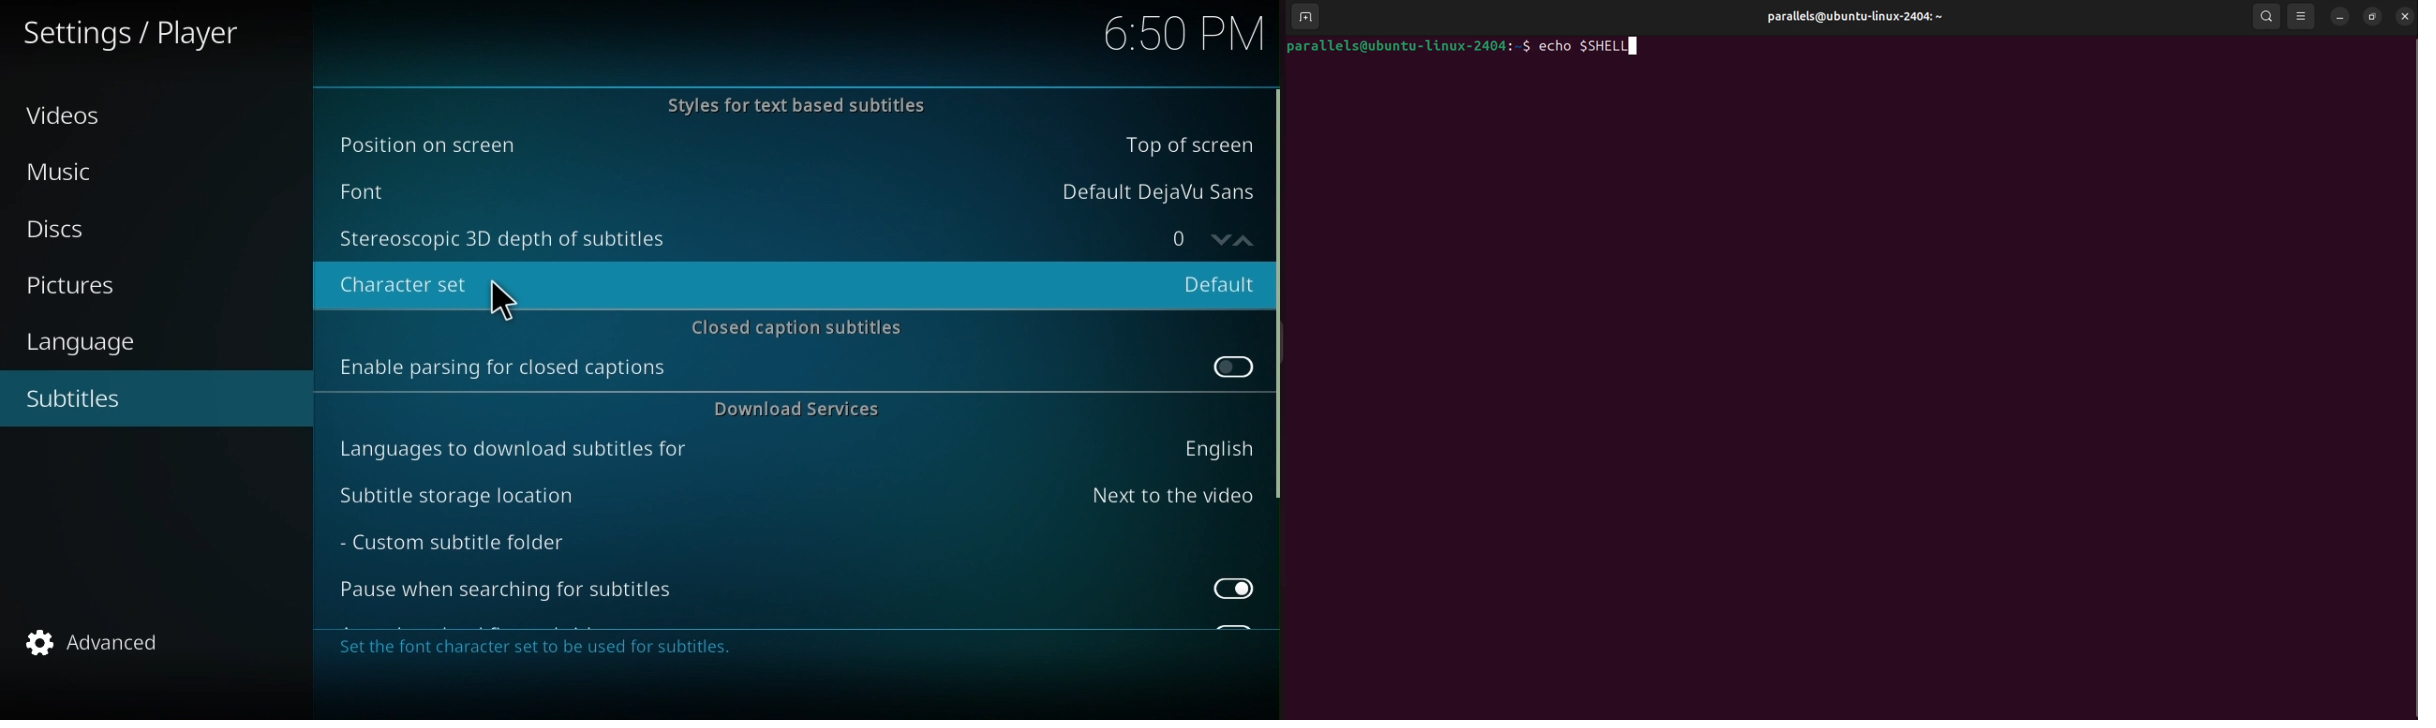 This screenshot has height=728, width=2436. Describe the element at coordinates (794, 451) in the screenshot. I see `Languages to download subtitles for` at that location.